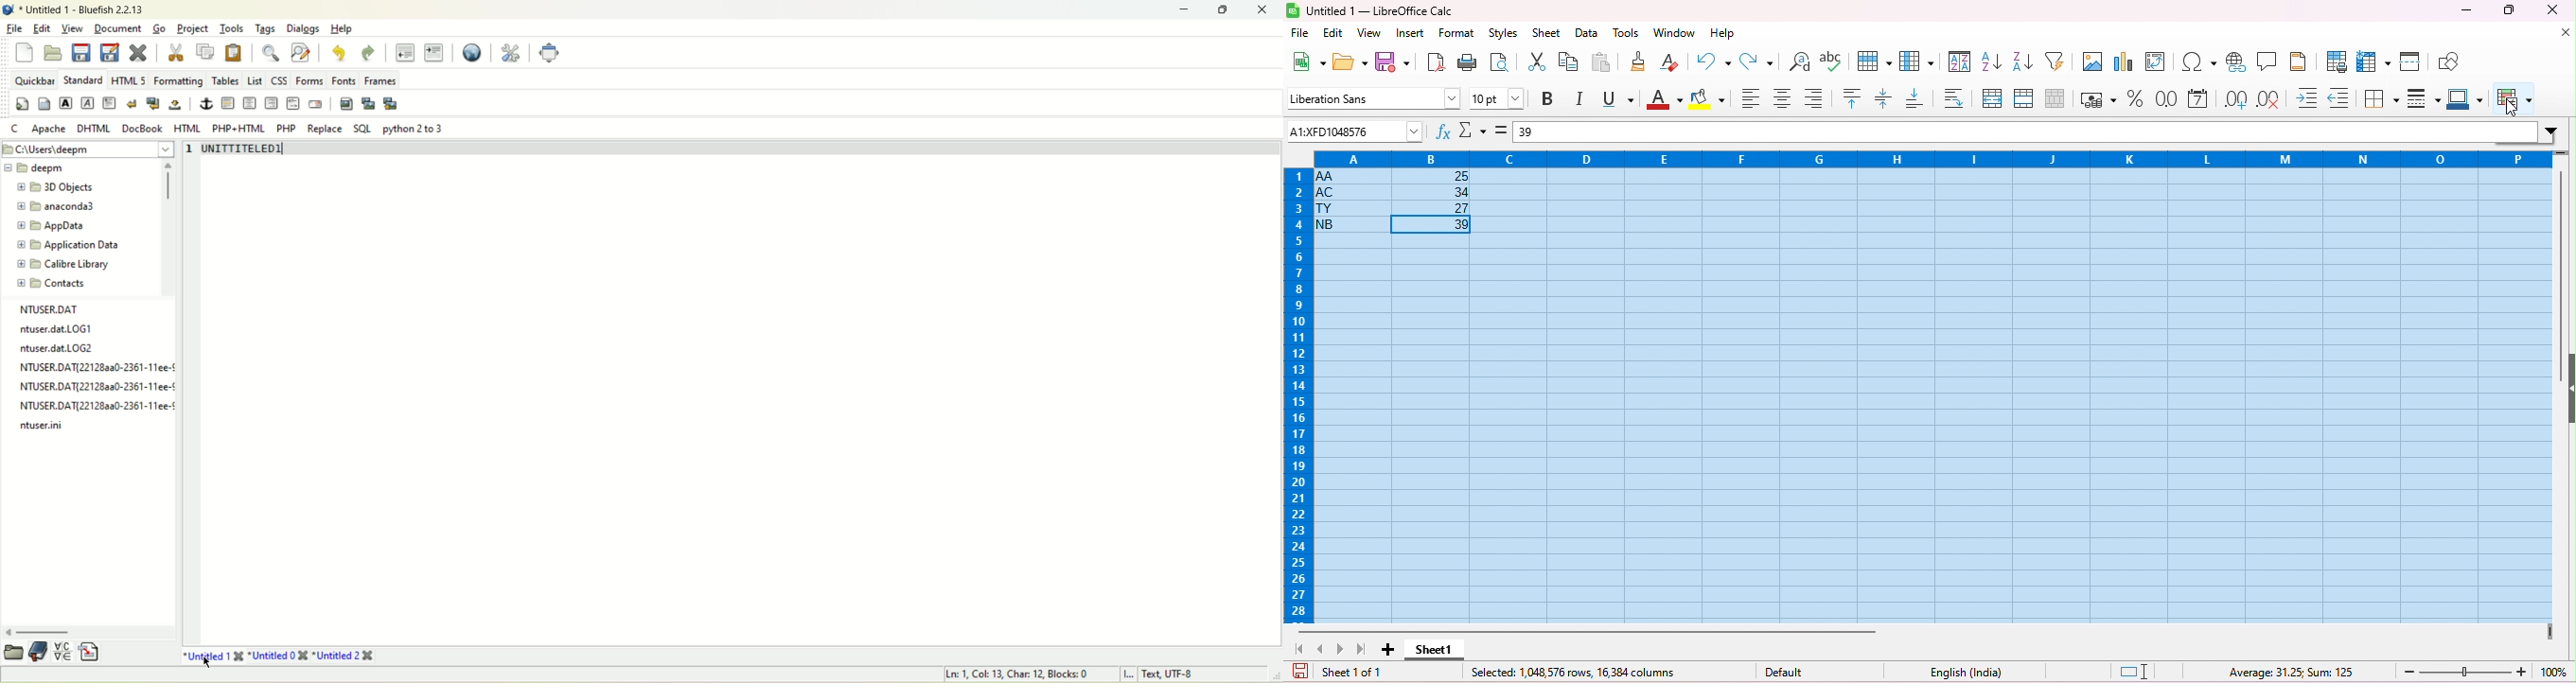 Image resolution: width=2576 pixels, height=700 pixels. What do you see at coordinates (364, 126) in the screenshot?
I see `SOL` at bounding box center [364, 126].